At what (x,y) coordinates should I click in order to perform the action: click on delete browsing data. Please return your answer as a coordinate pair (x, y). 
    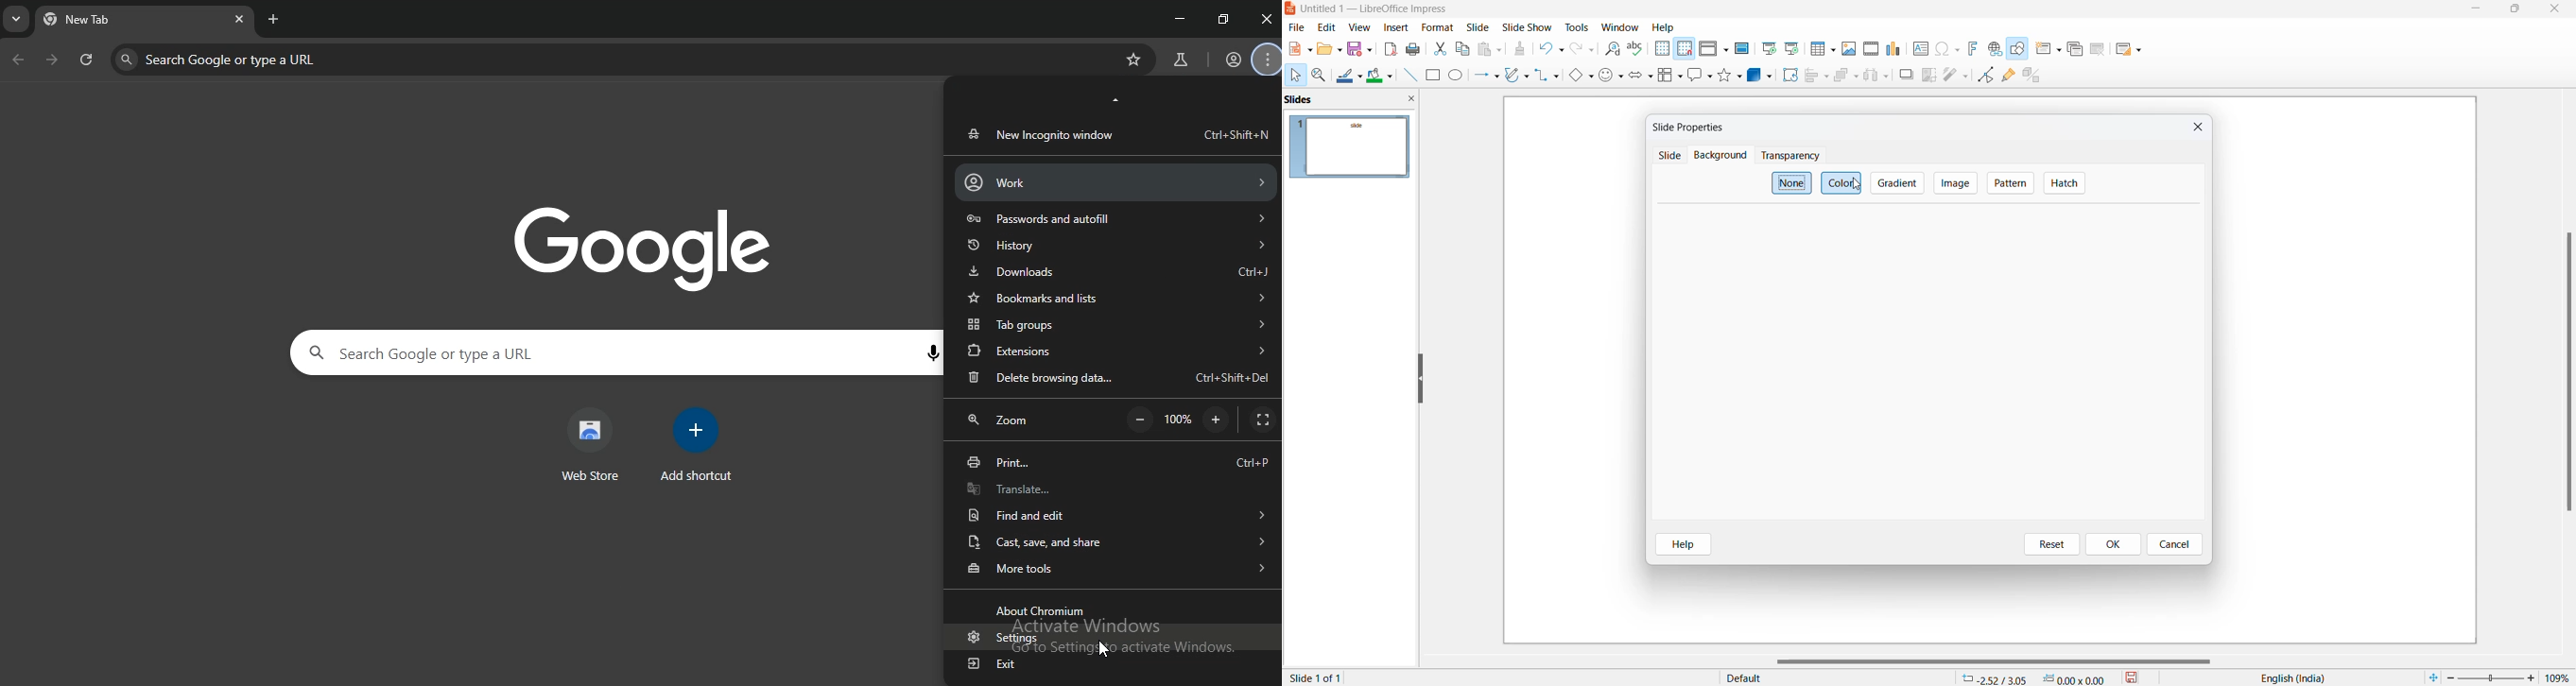
    Looking at the image, I should click on (1117, 379).